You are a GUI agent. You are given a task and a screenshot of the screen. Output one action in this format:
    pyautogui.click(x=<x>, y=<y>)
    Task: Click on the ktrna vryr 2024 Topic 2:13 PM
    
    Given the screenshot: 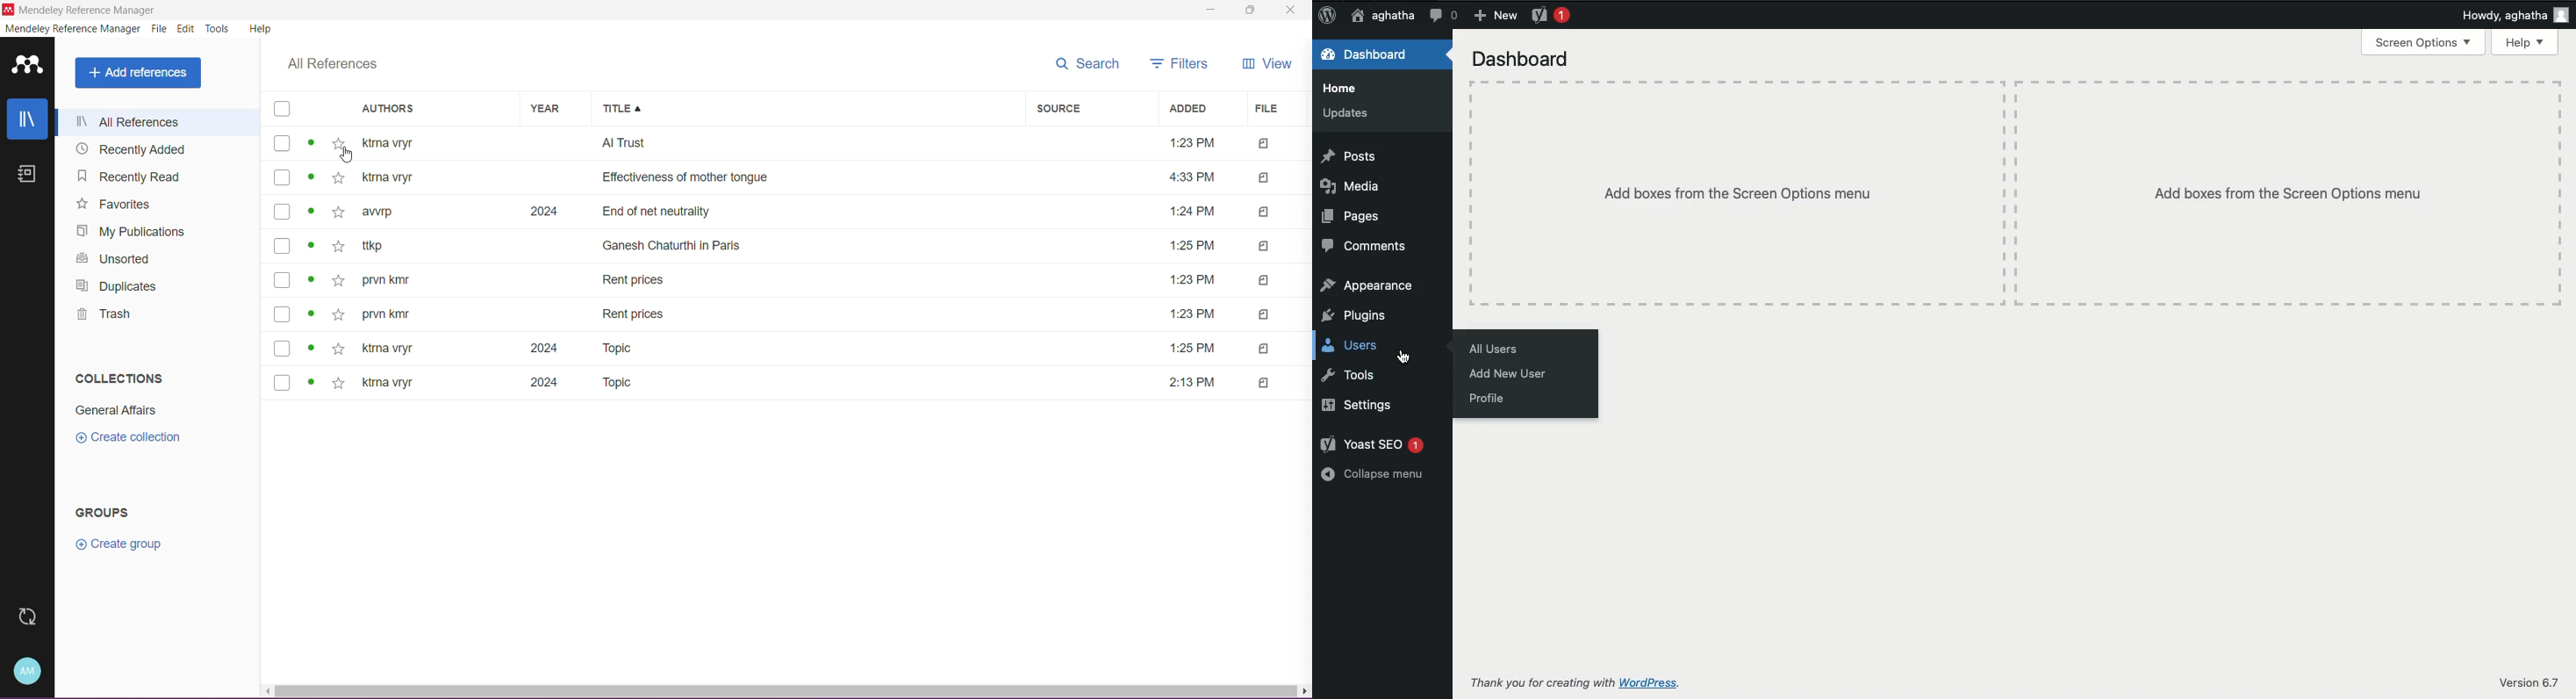 What is the action you would take?
    pyautogui.click(x=792, y=383)
    